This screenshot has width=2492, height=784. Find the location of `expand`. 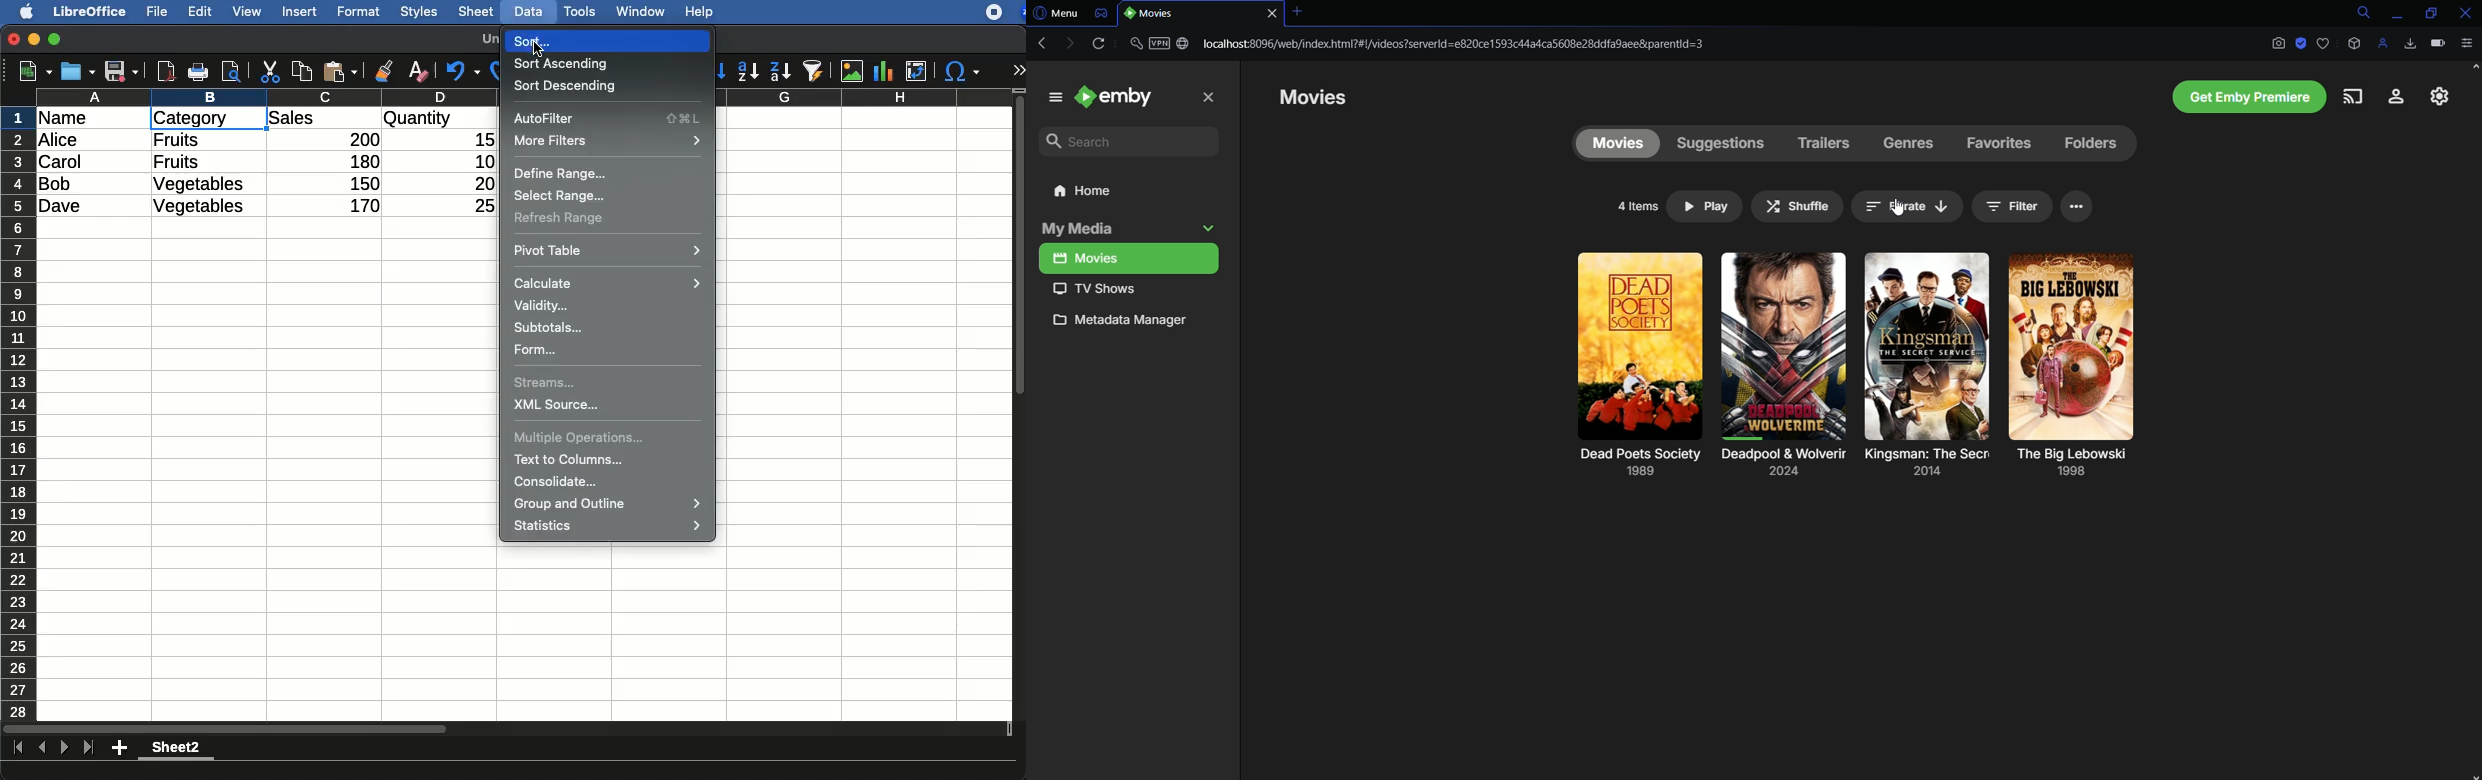

expand is located at coordinates (1018, 70).